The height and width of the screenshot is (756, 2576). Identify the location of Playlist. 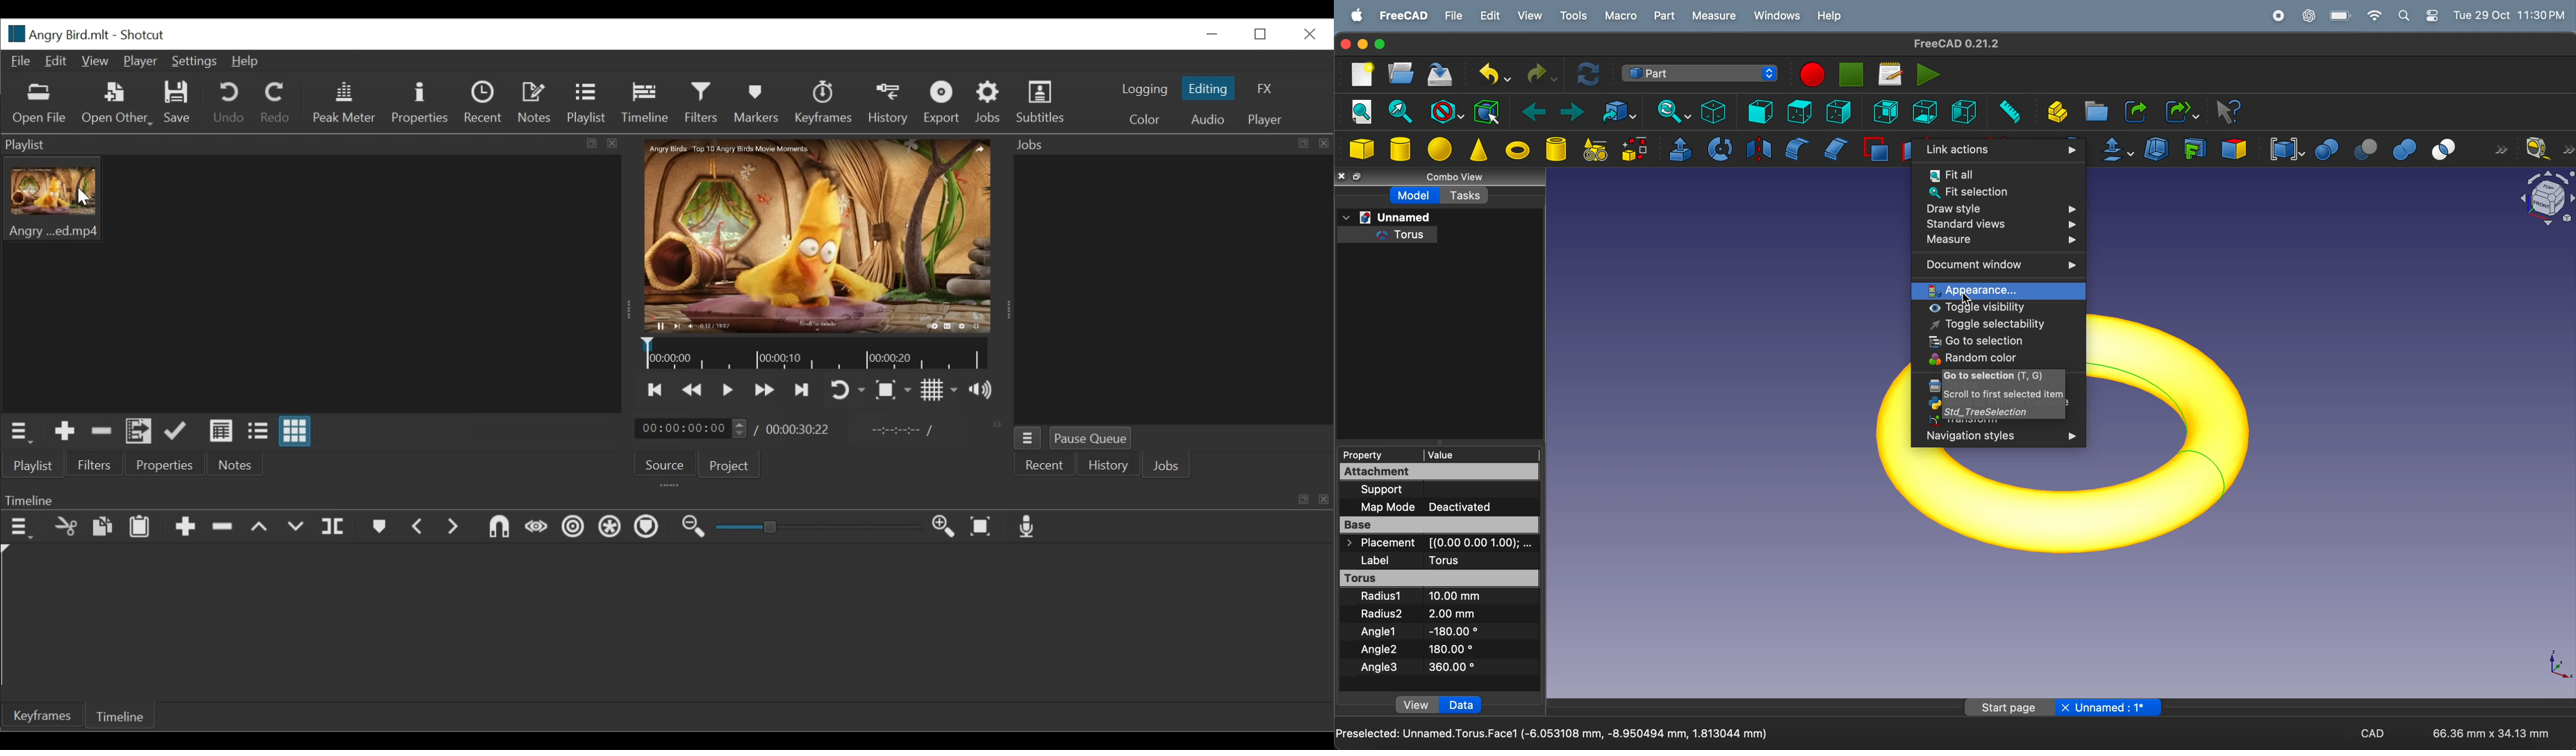
(588, 103).